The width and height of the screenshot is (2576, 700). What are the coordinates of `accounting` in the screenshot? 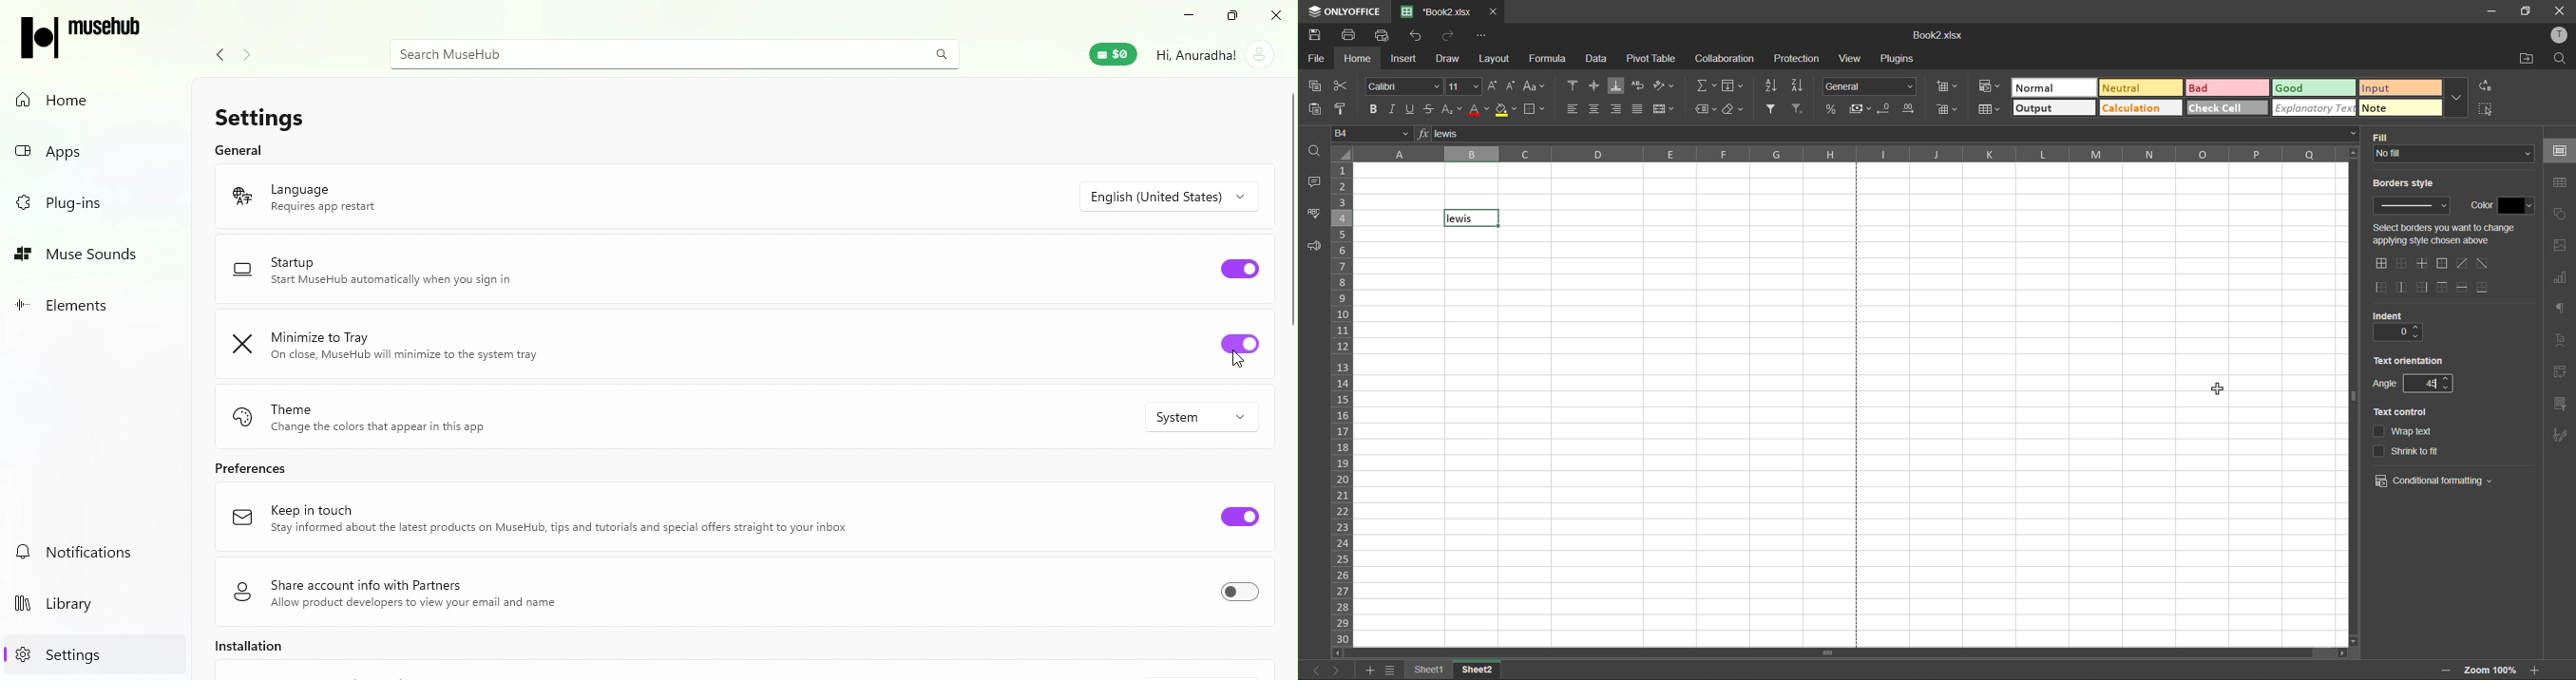 It's located at (1859, 108).